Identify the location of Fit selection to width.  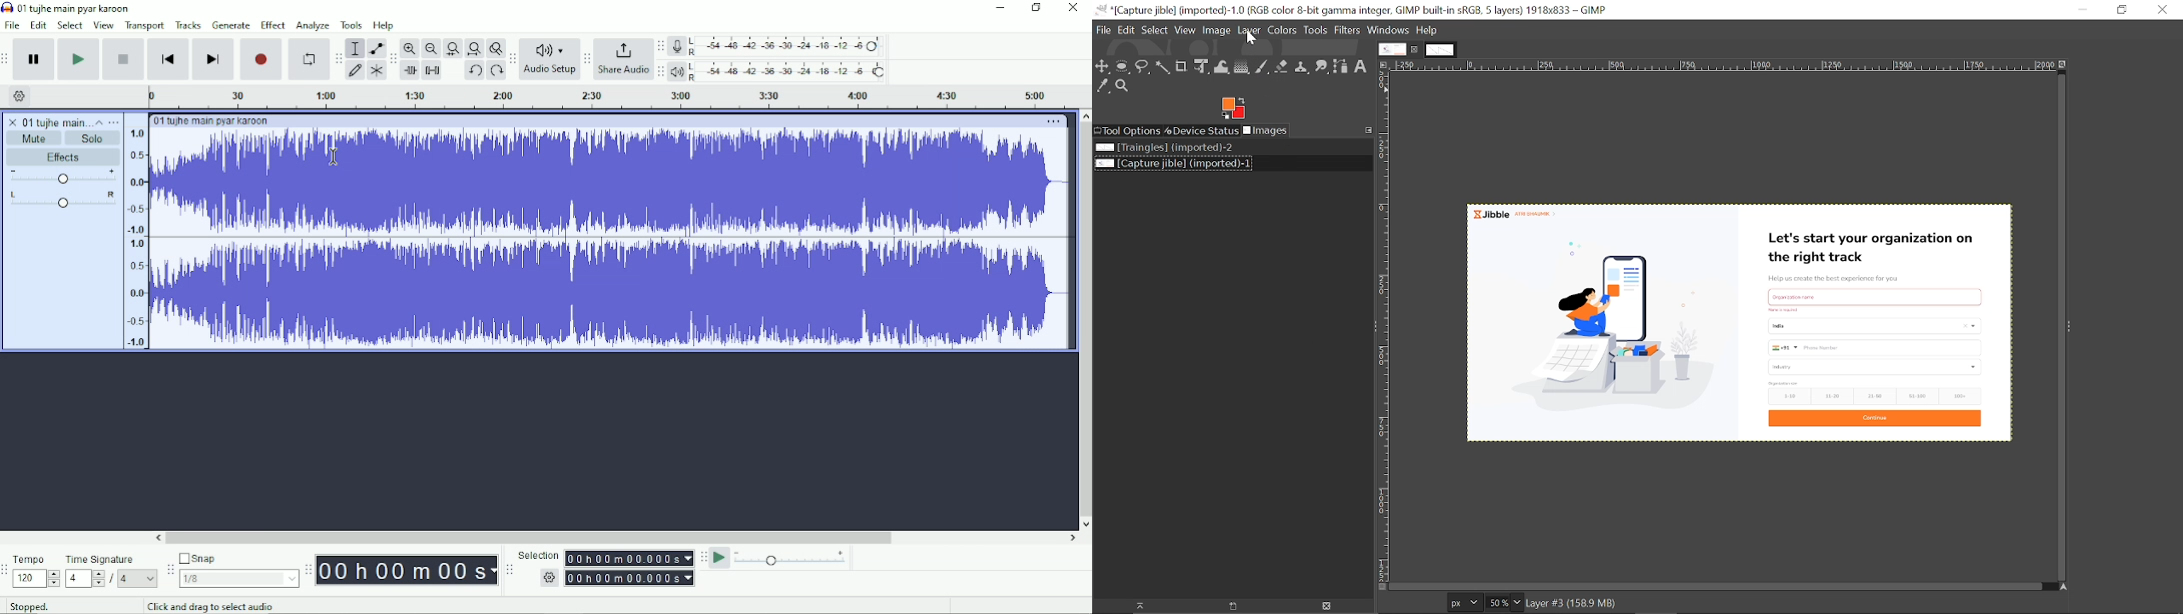
(452, 49).